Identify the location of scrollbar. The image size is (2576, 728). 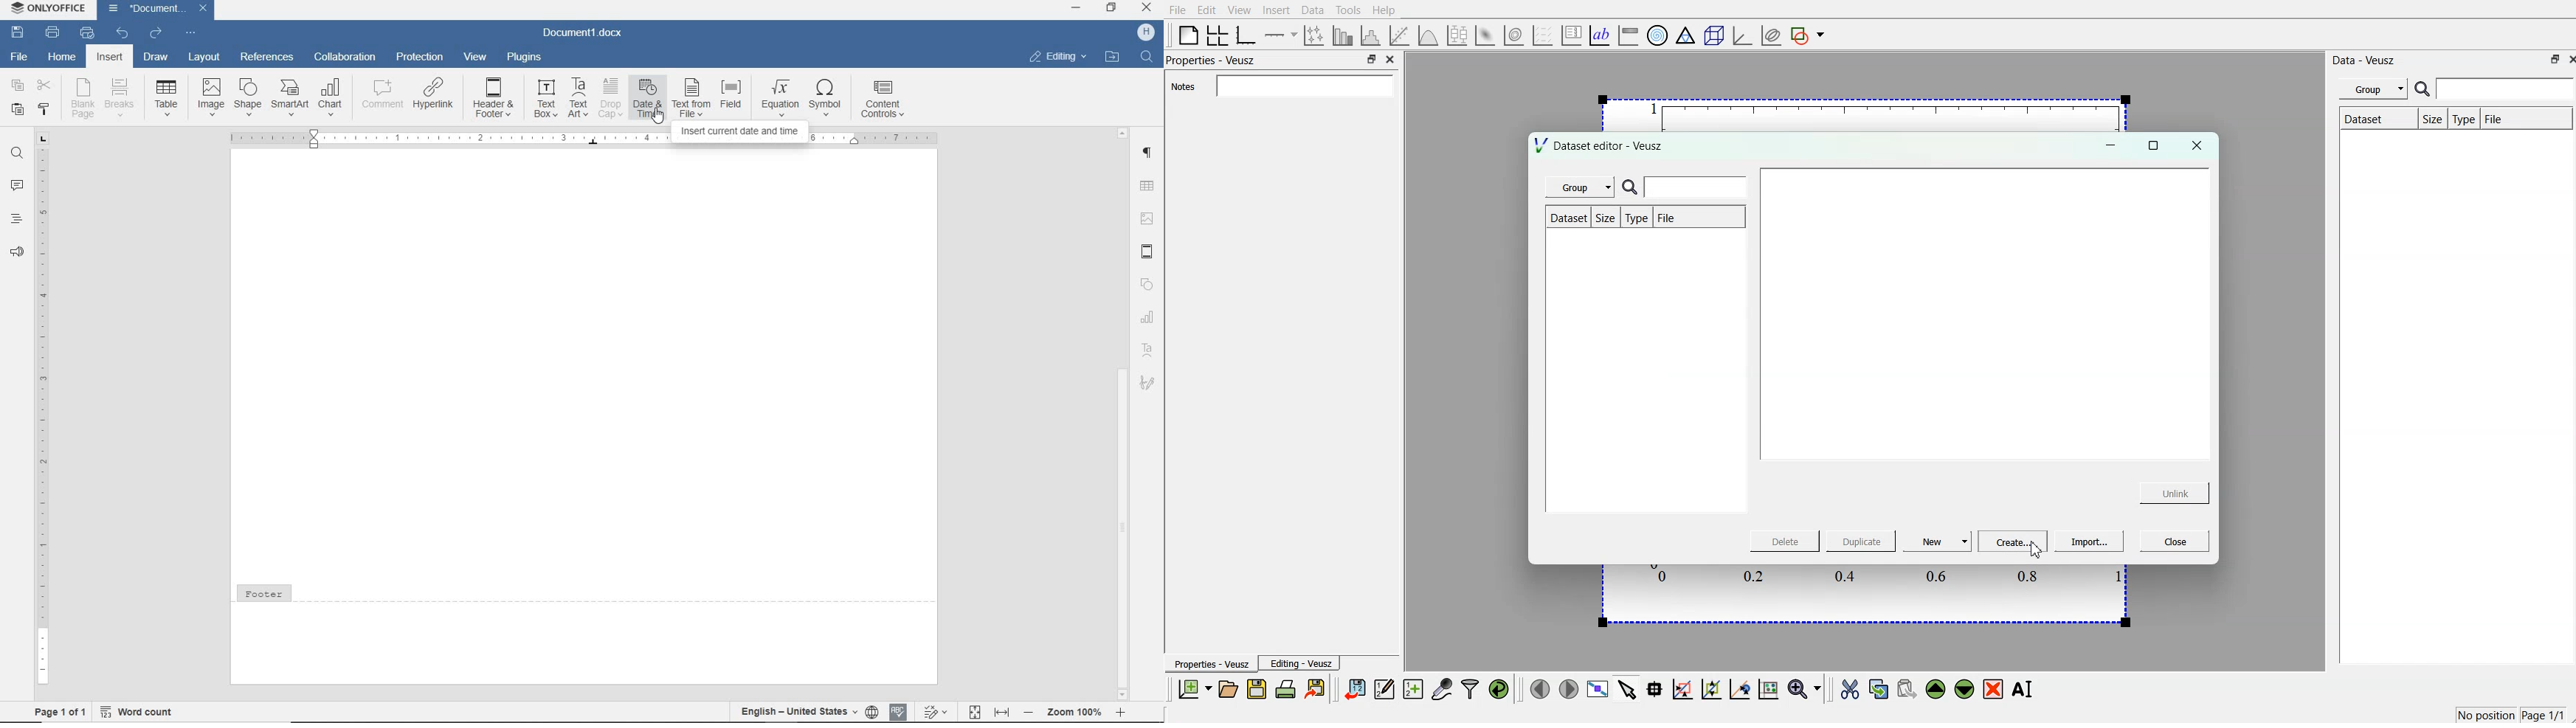
(1123, 413).